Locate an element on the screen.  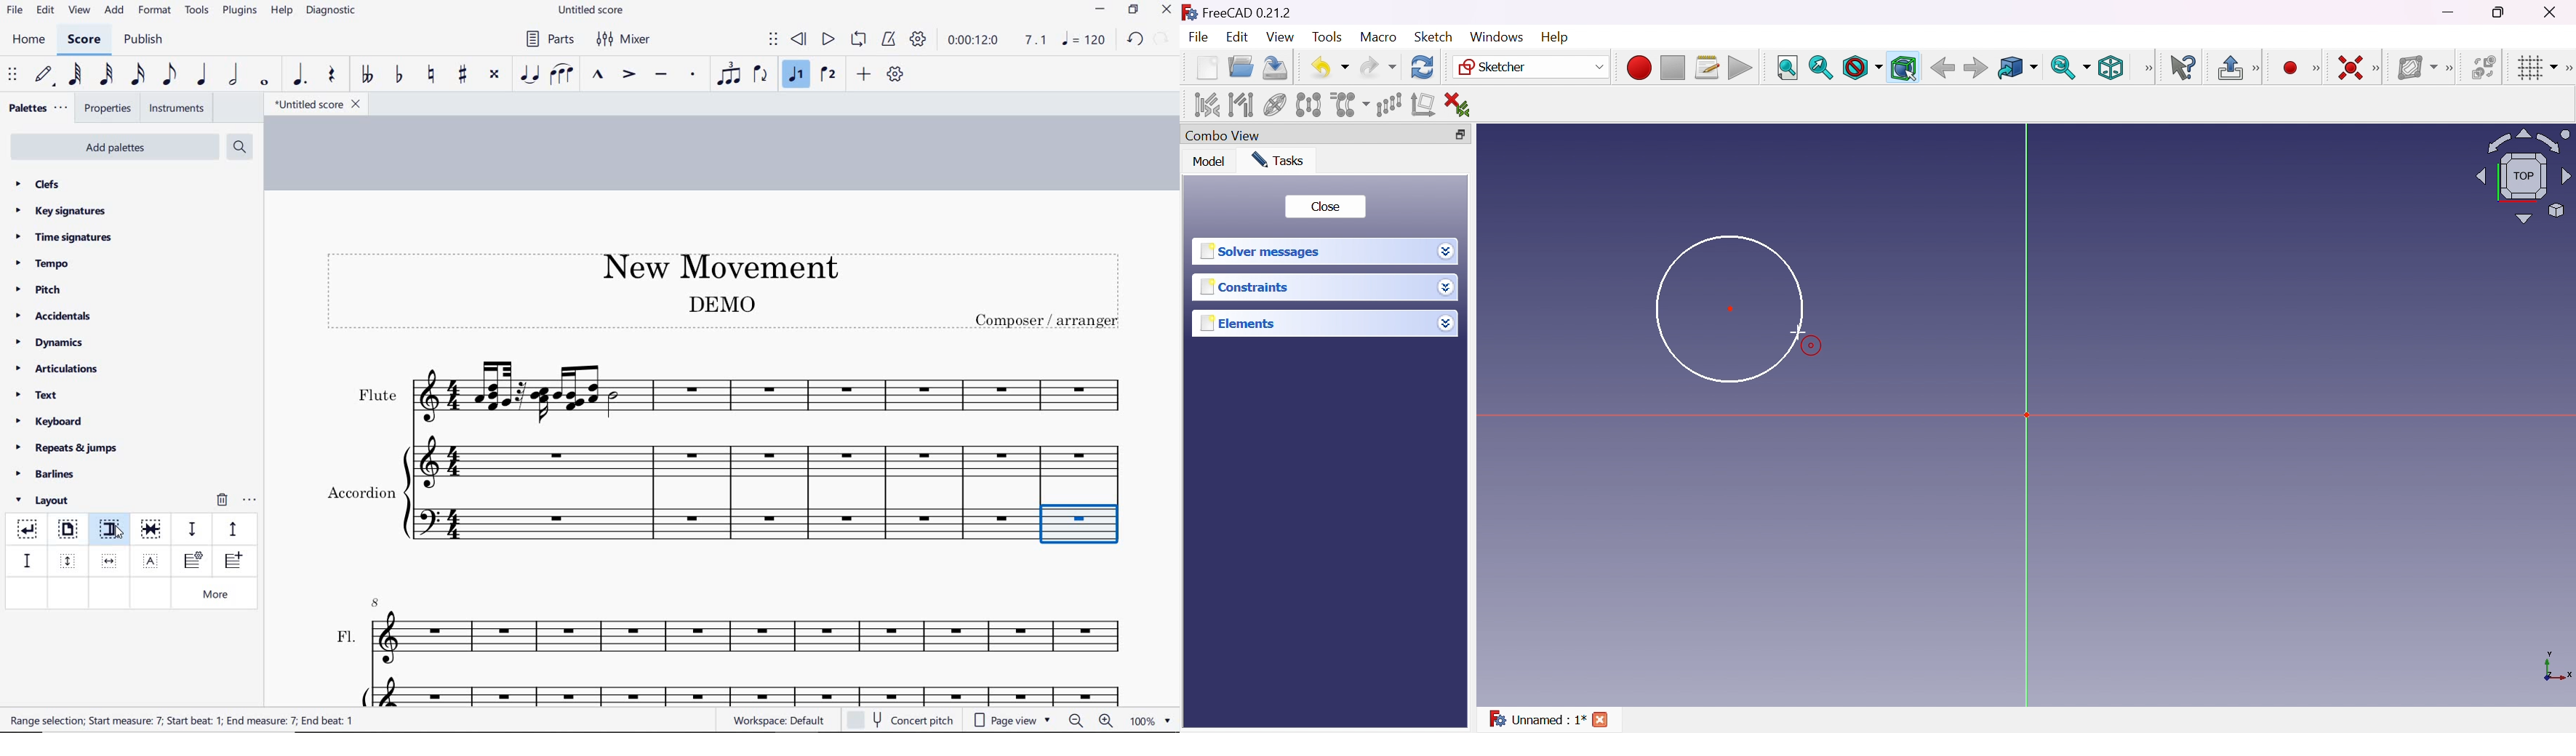
staccato is located at coordinates (693, 74).